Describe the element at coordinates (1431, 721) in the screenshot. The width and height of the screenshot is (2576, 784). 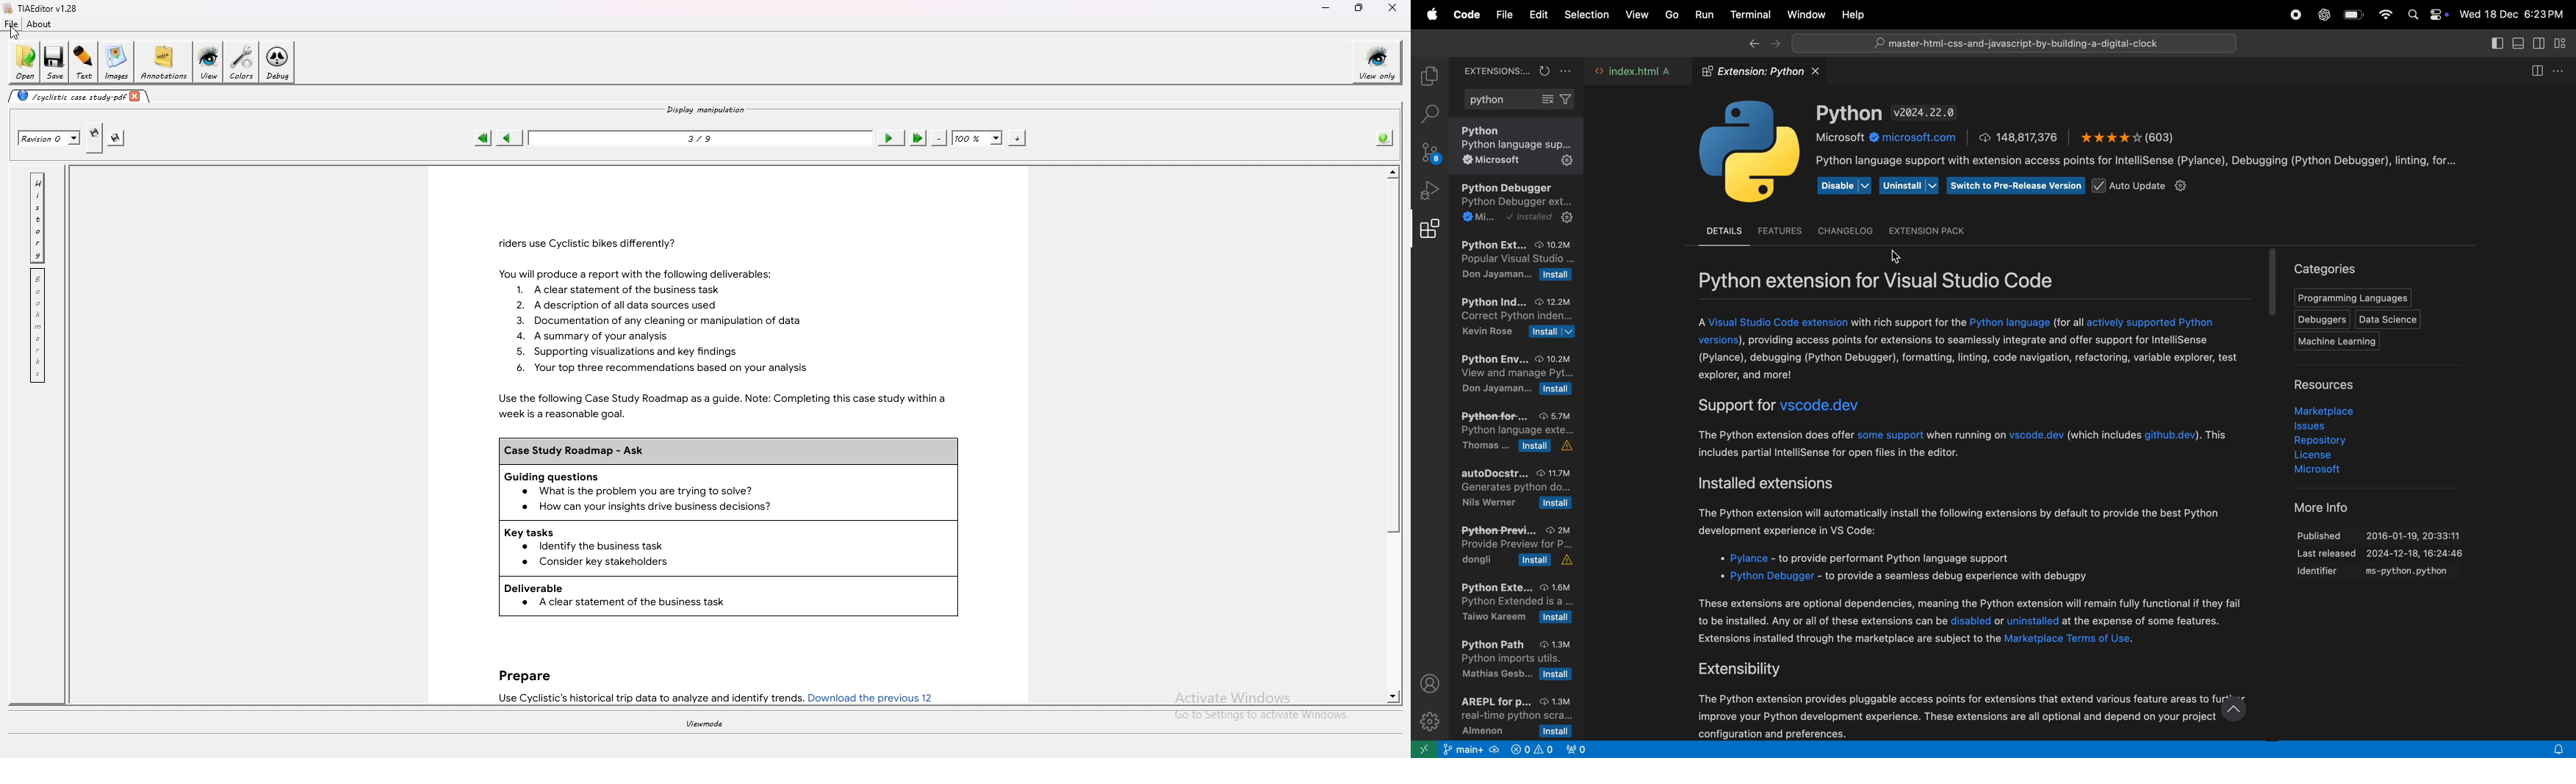
I see `settings` at that location.